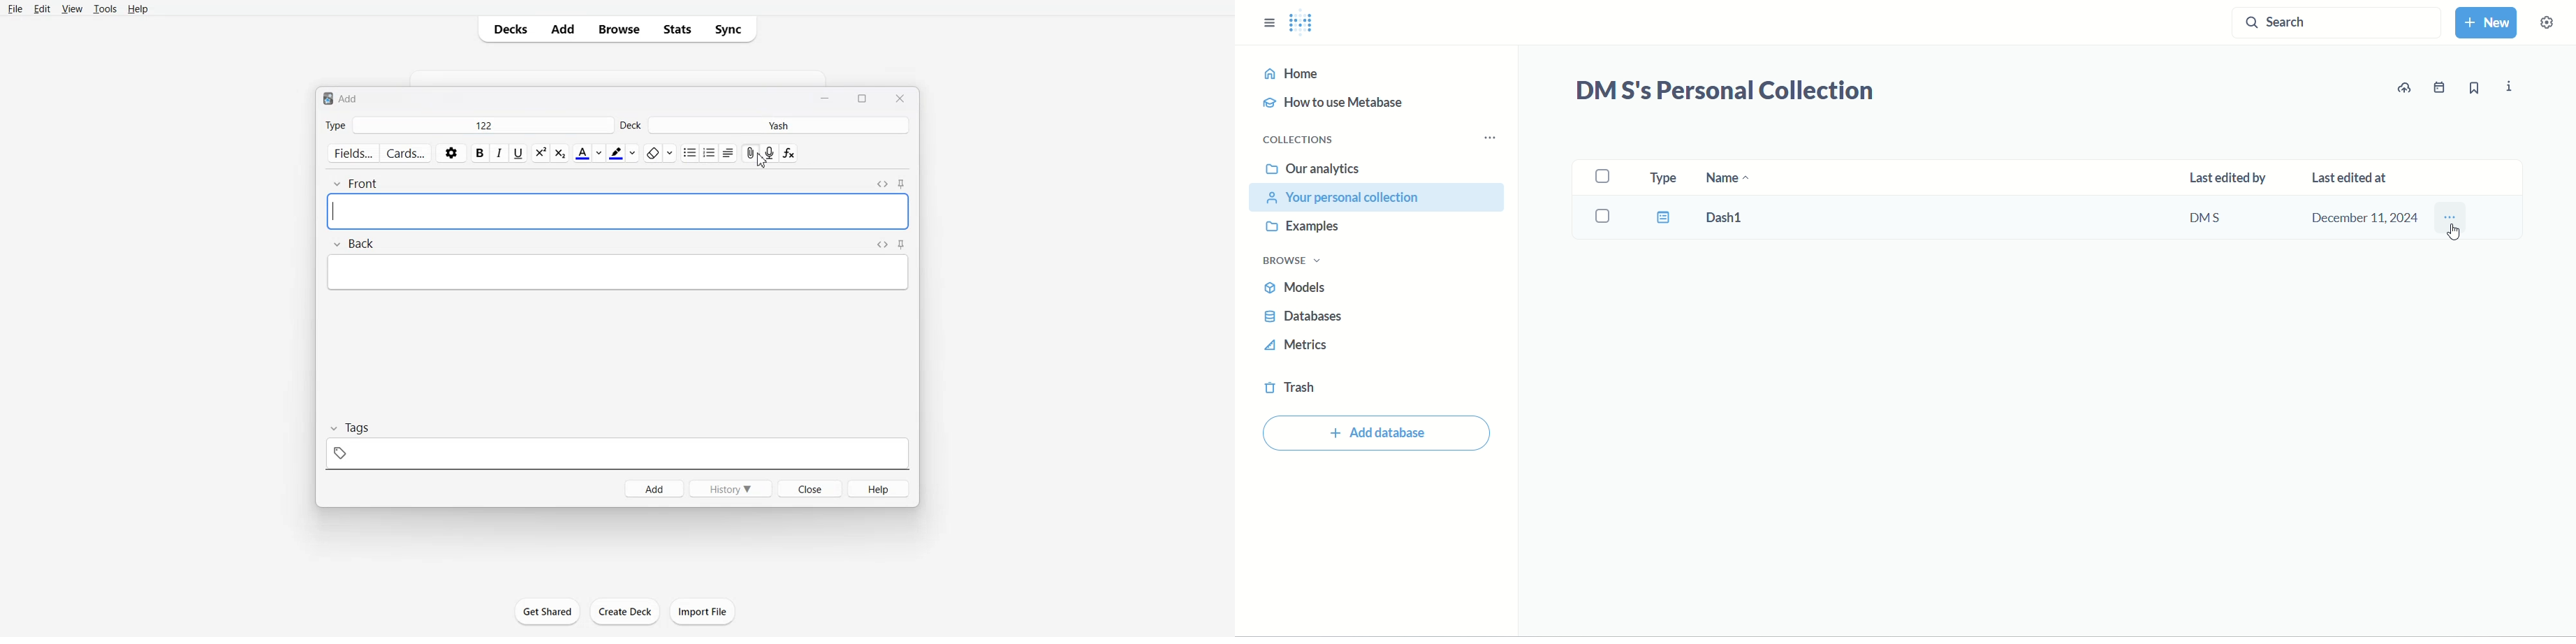 The height and width of the screenshot is (644, 2576). What do you see at coordinates (734, 30) in the screenshot?
I see `Sync` at bounding box center [734, 30].